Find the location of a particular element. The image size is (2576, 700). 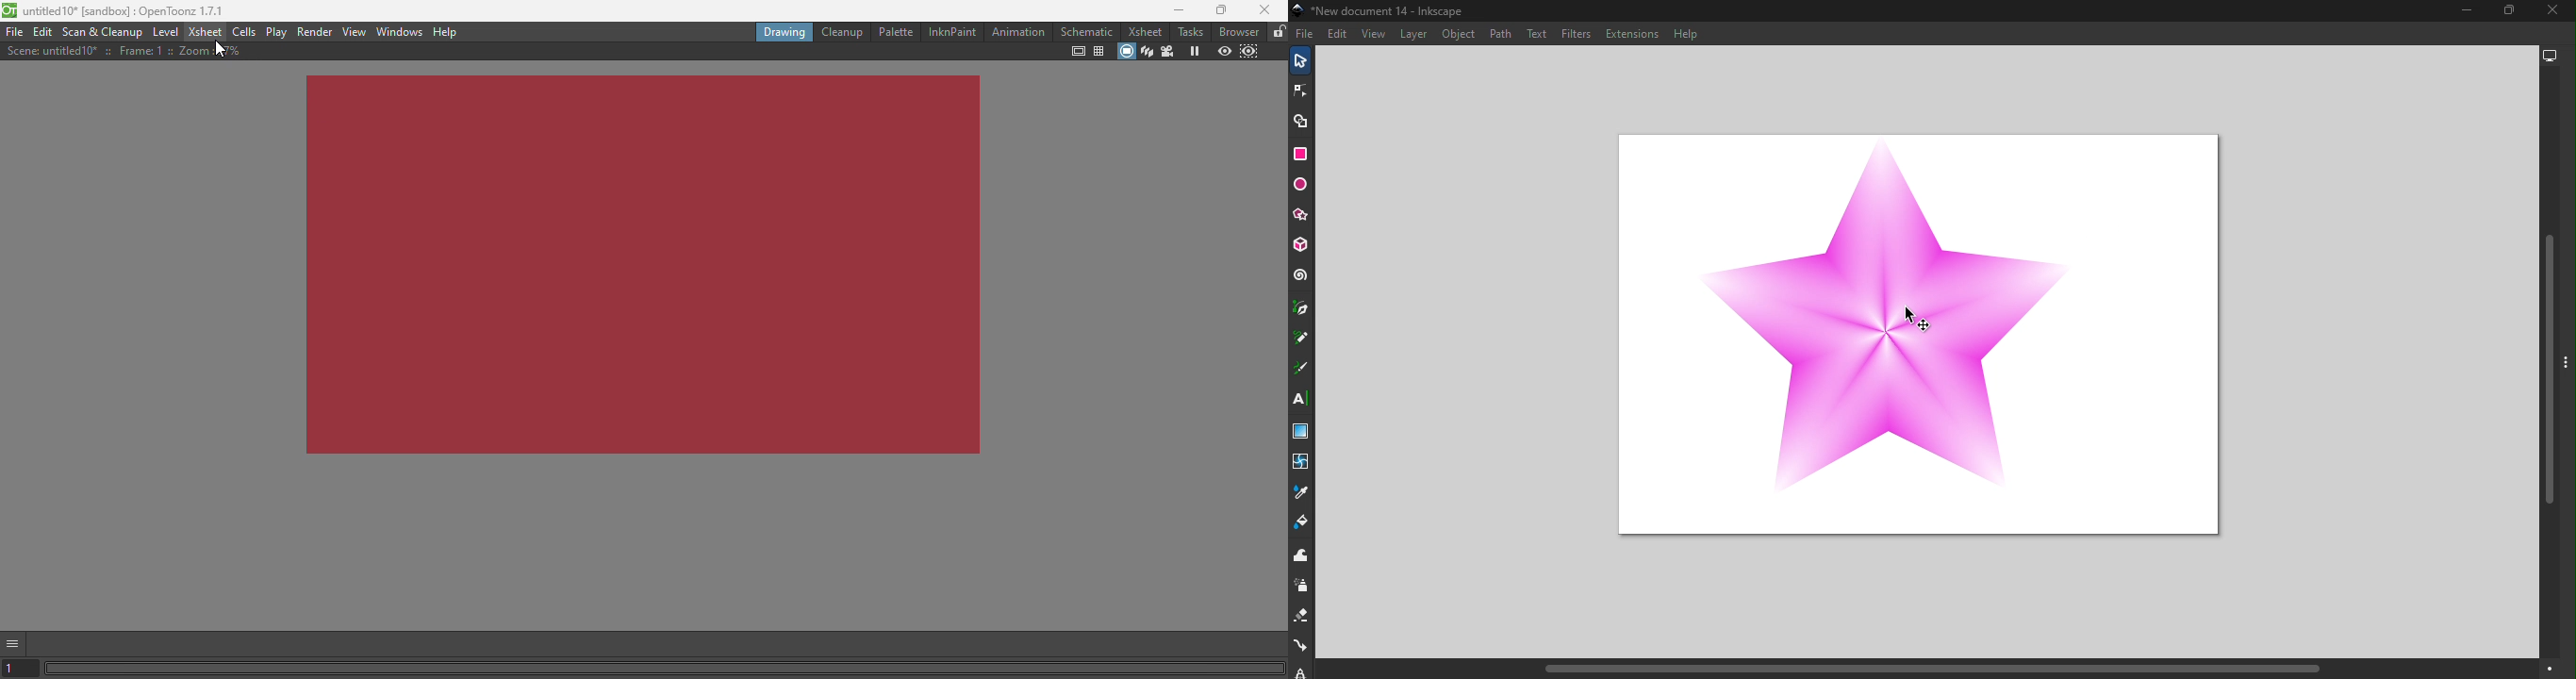

3D view is located at coordinates (1148, 51).